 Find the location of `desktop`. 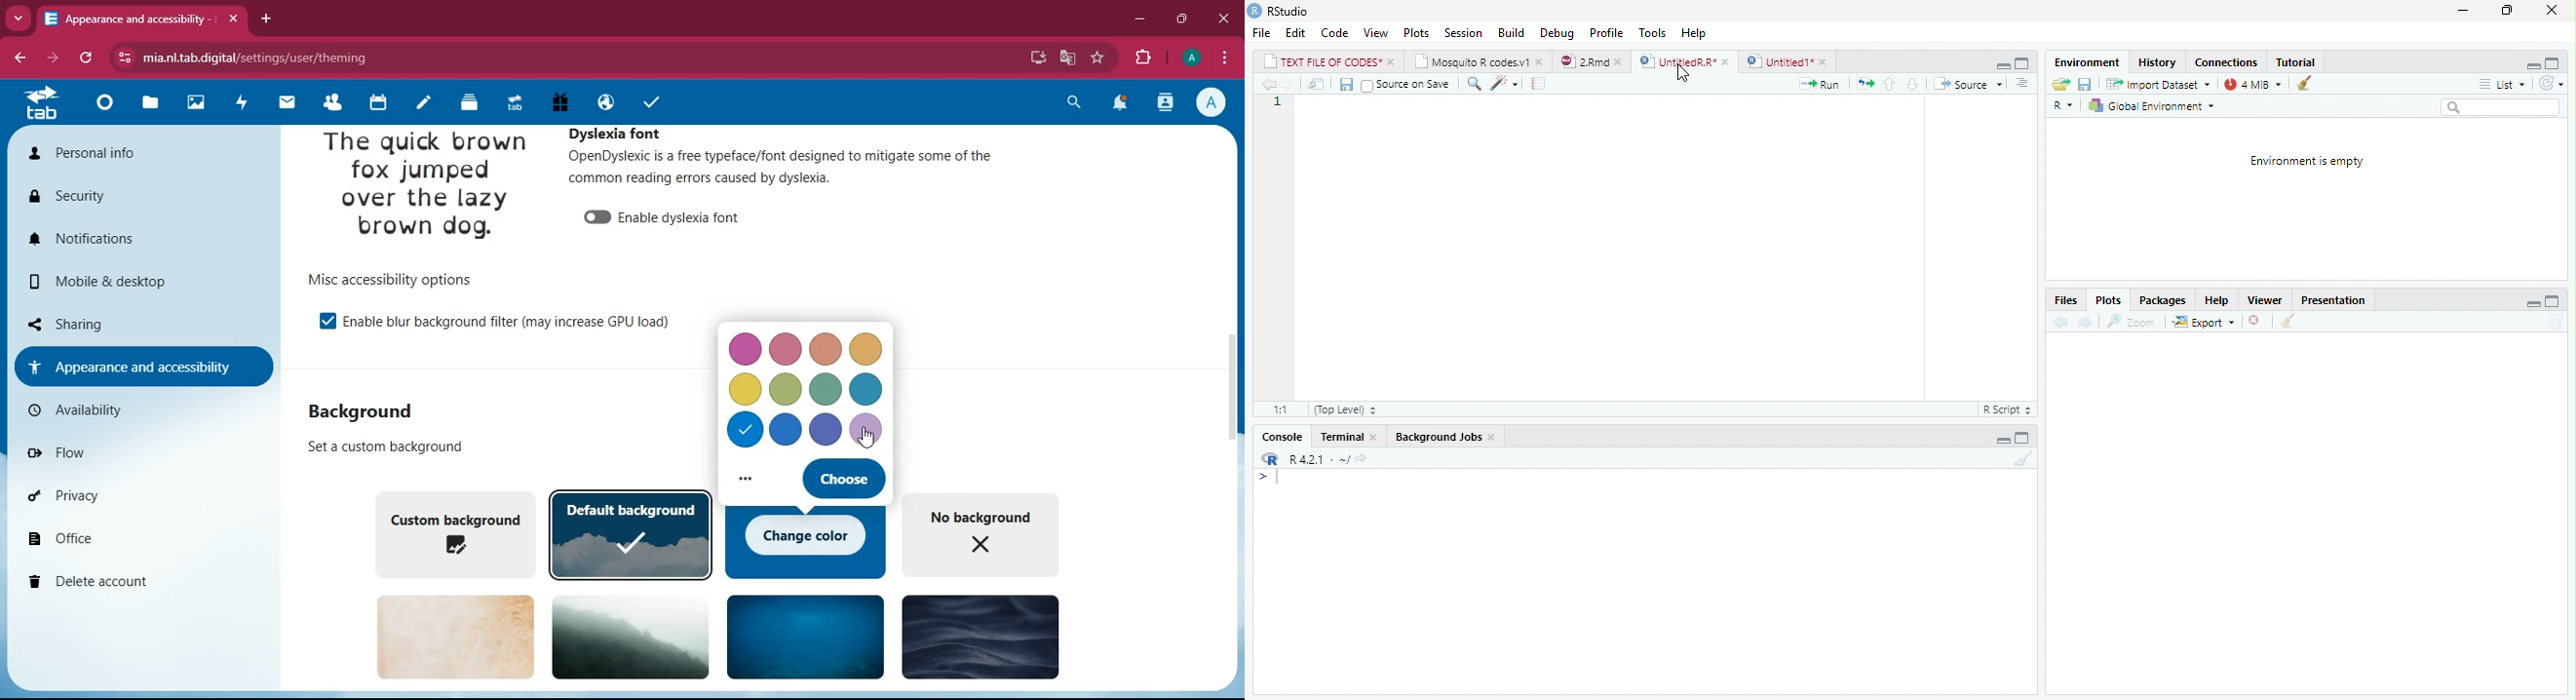

desktop is located at coordinates (1037, 57).